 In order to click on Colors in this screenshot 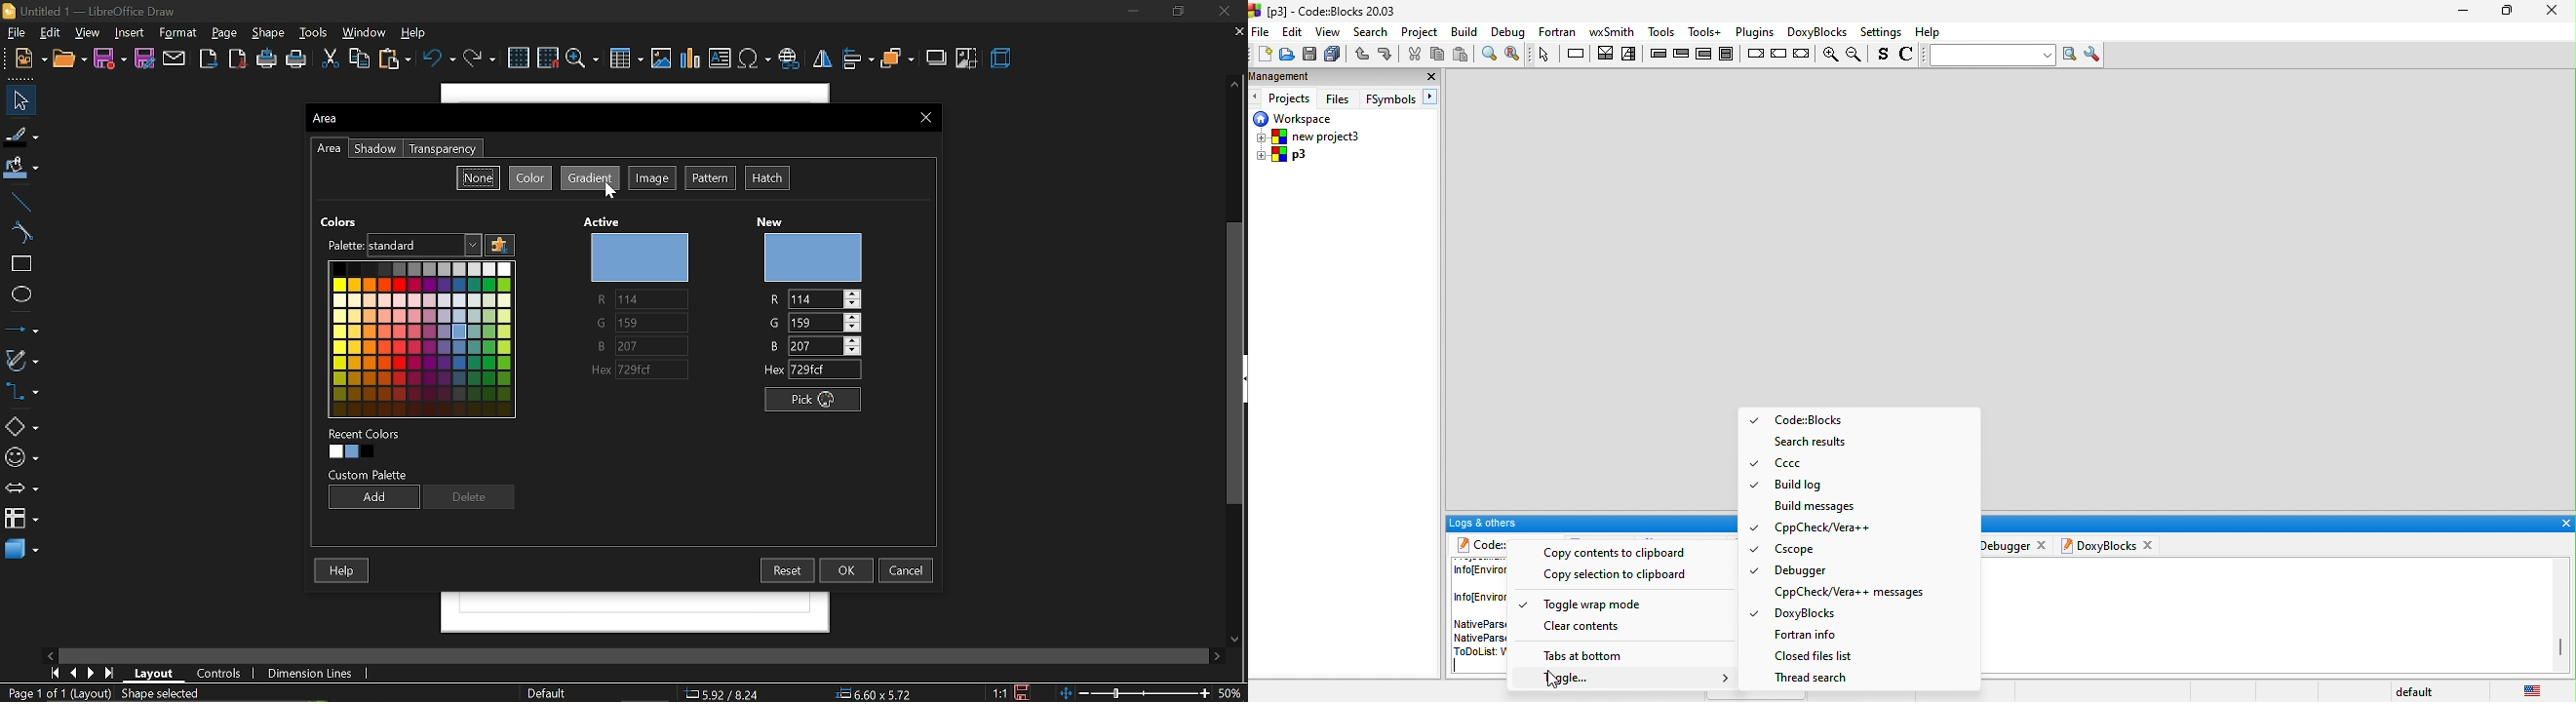, I will do `click(343, 220)`.